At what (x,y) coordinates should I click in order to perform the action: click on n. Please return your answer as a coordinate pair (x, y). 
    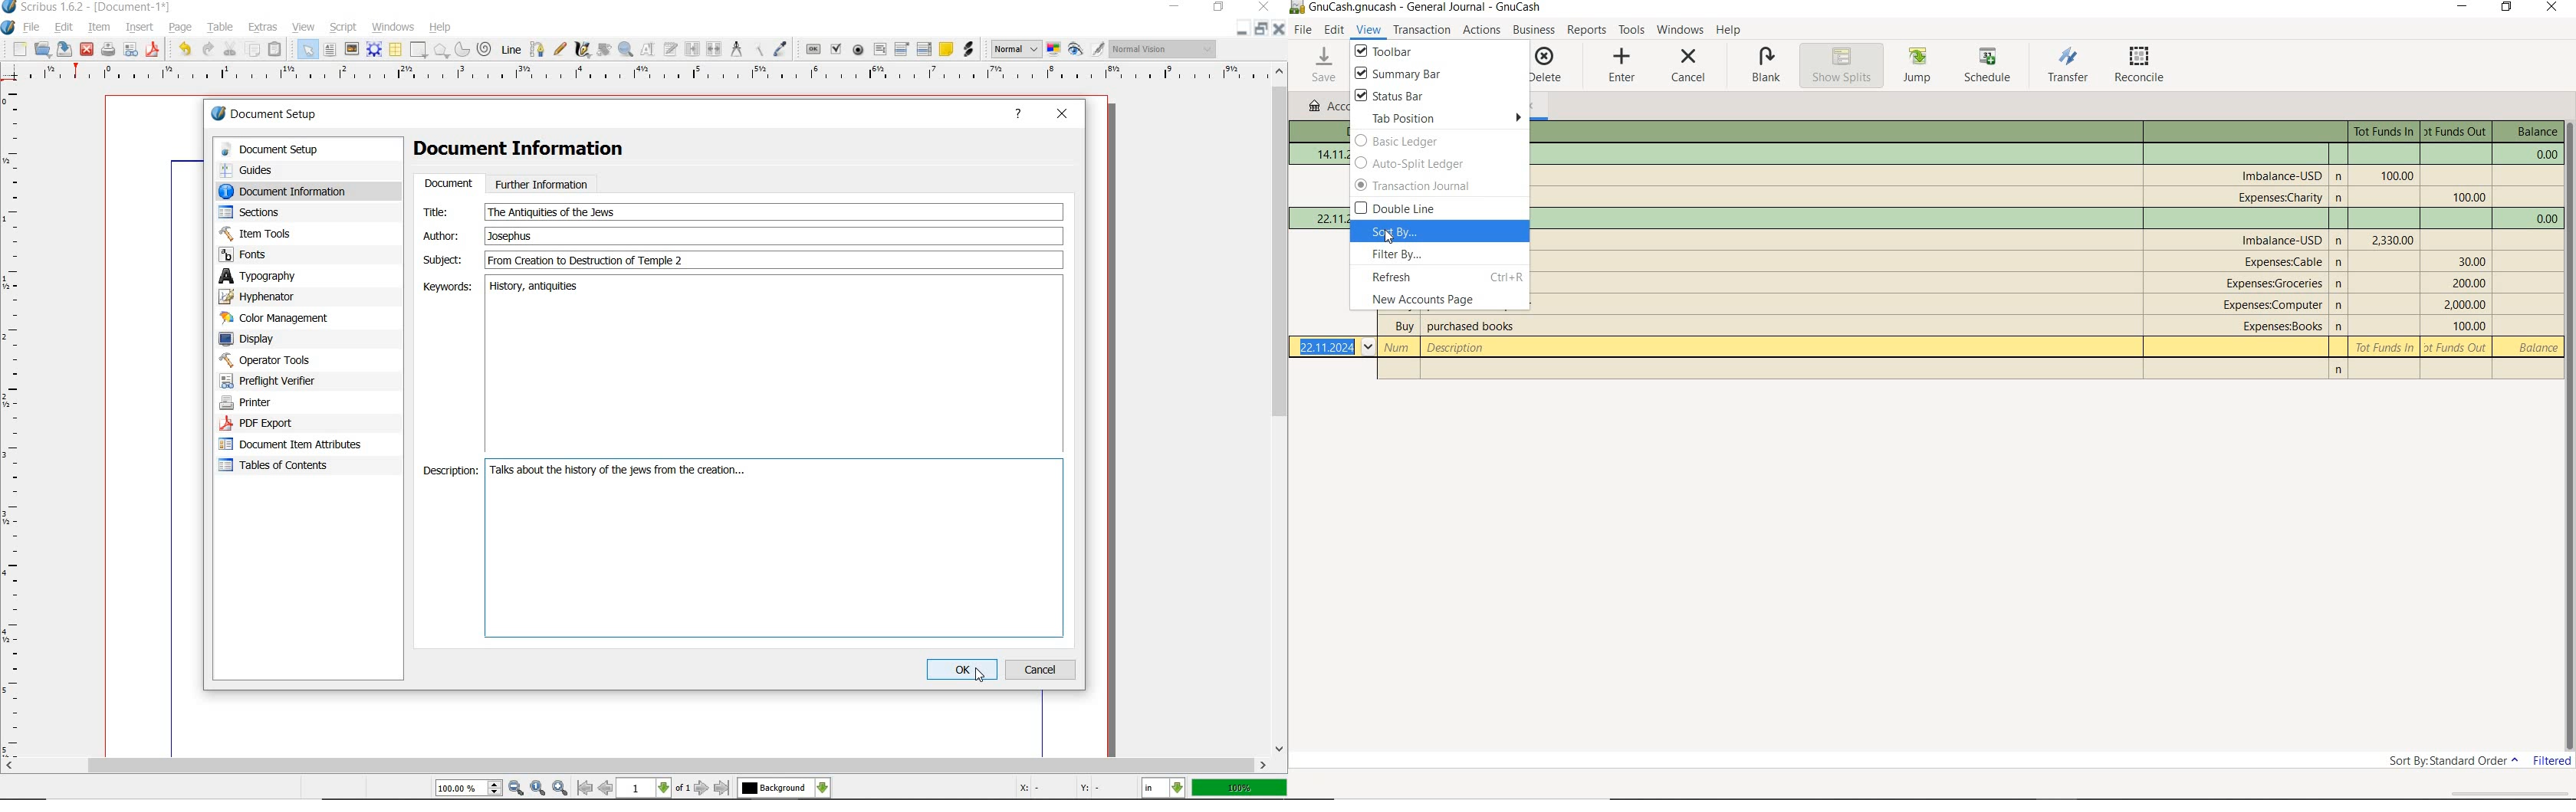
    Looking at the image, I should click on (2342, 264).